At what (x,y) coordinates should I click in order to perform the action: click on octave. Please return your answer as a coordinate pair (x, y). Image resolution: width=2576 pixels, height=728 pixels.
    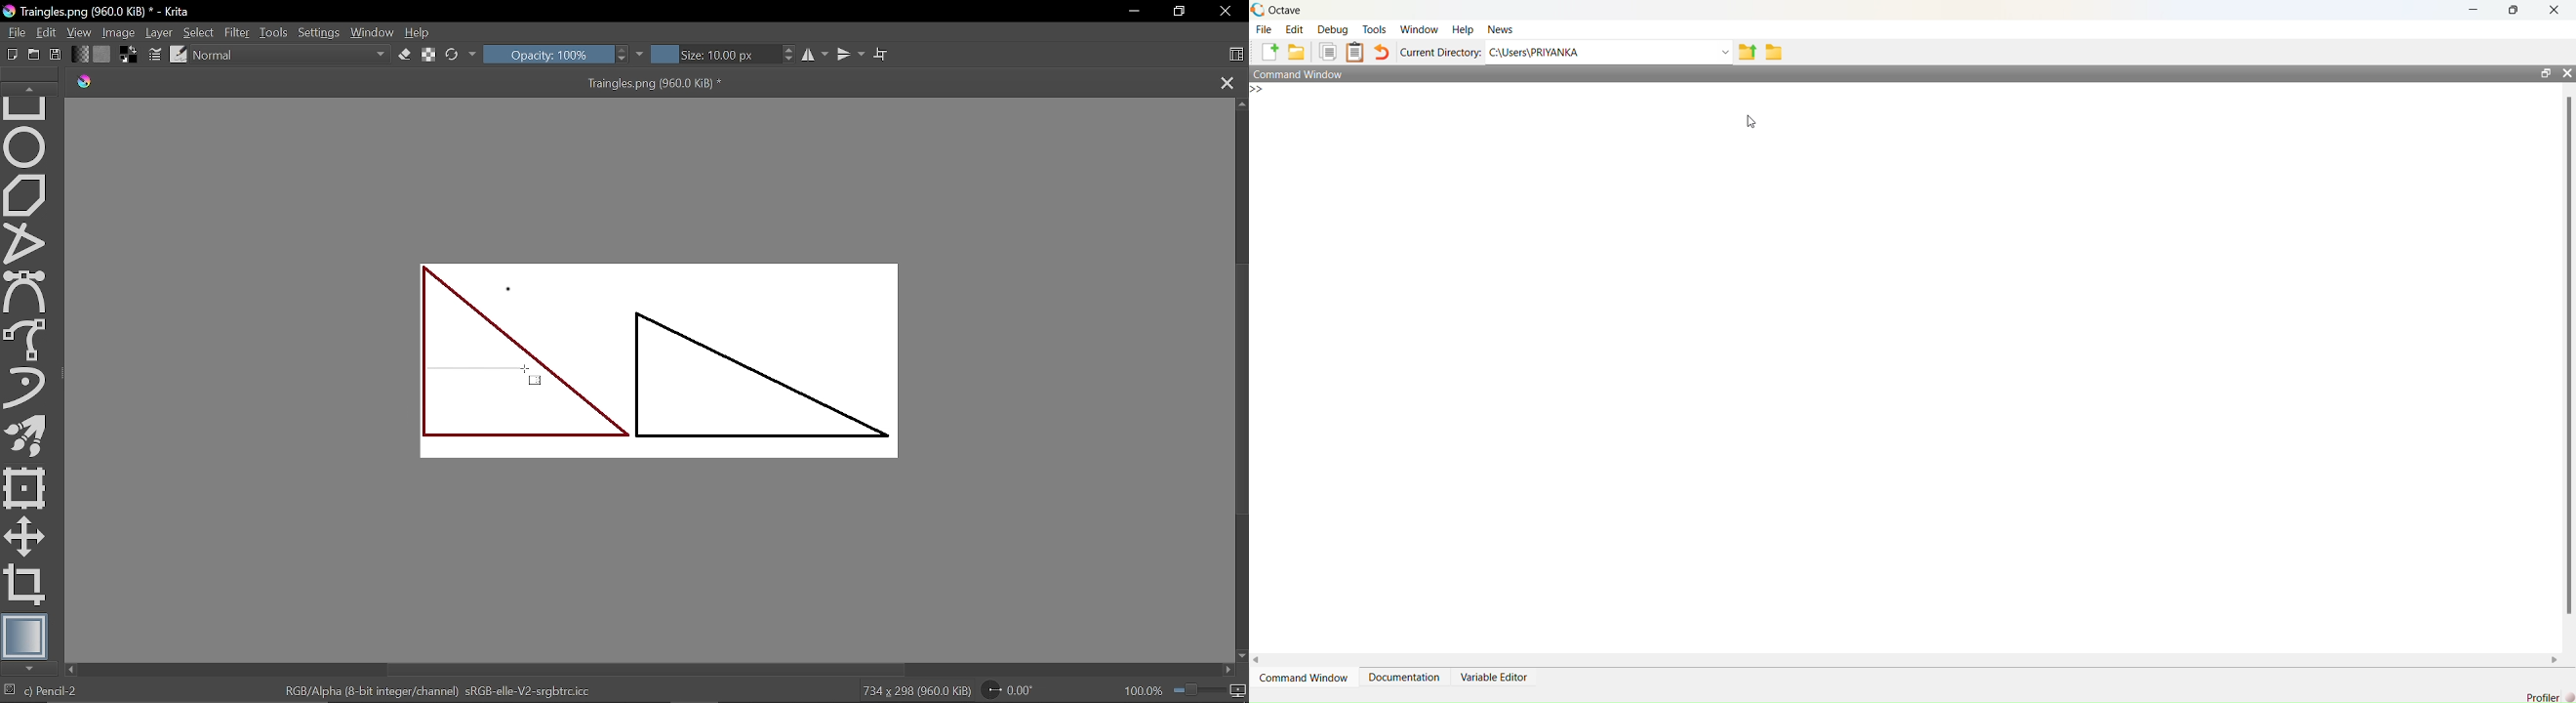
    Looking at the image, I should click on (1286, 10).